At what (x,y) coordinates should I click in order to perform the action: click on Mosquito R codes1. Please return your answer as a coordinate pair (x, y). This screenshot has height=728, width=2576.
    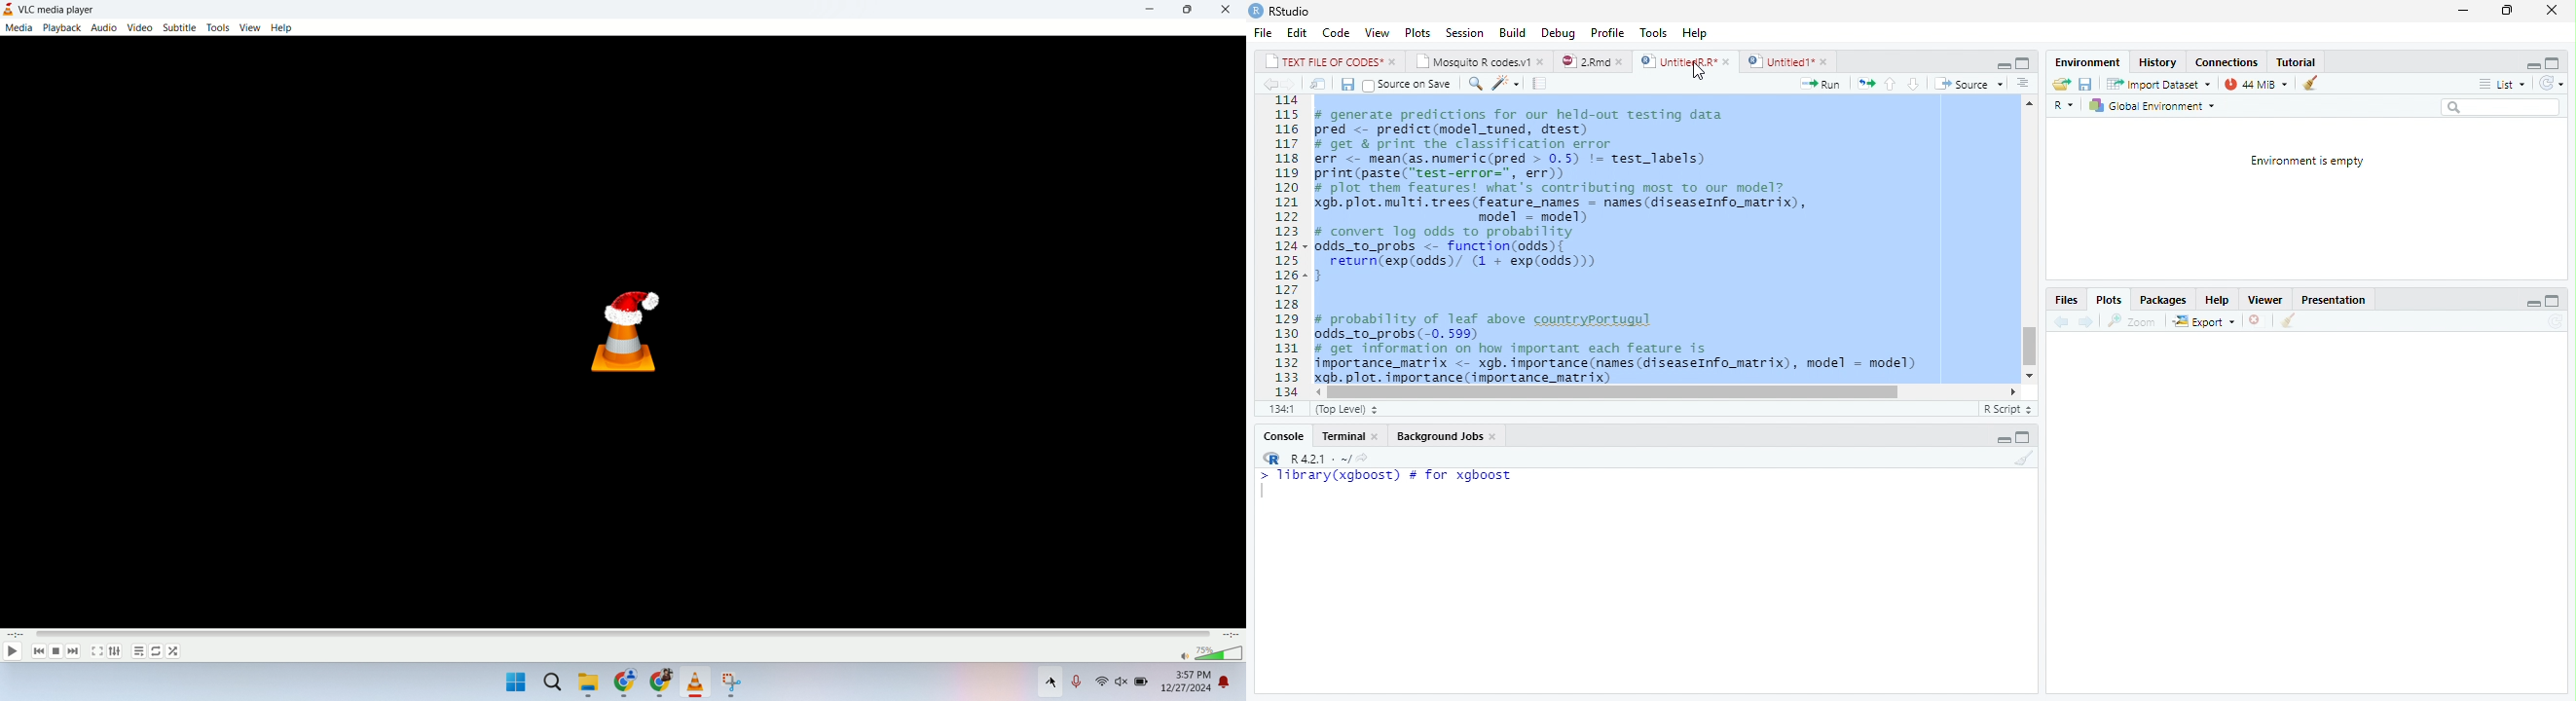
    Looking at the image, I should click on (1481, 61).